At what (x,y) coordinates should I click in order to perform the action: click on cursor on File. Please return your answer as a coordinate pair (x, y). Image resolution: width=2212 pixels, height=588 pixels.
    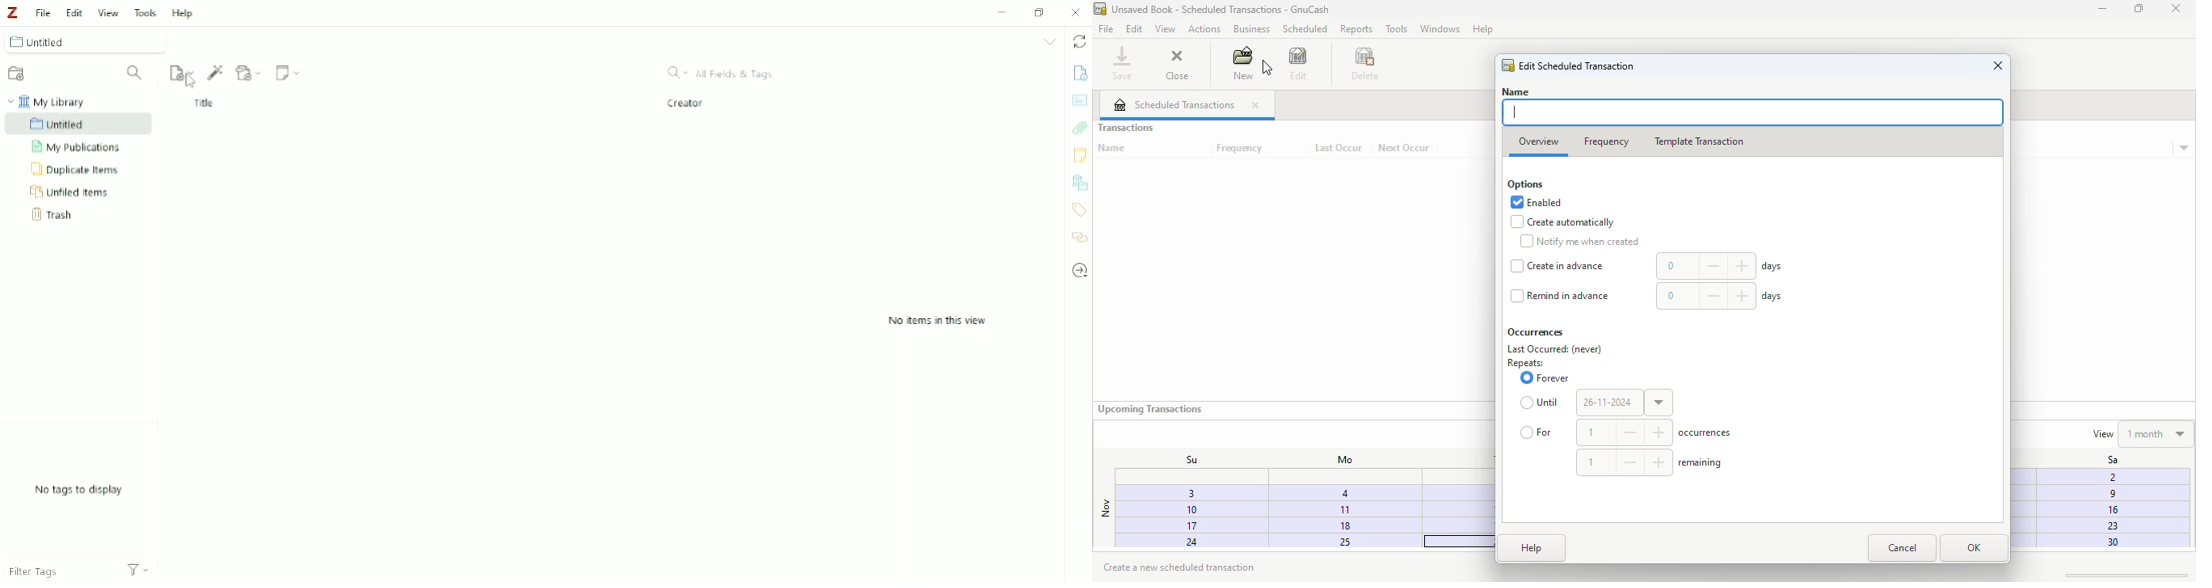
    Looking at the image, I should click on (191, 83).